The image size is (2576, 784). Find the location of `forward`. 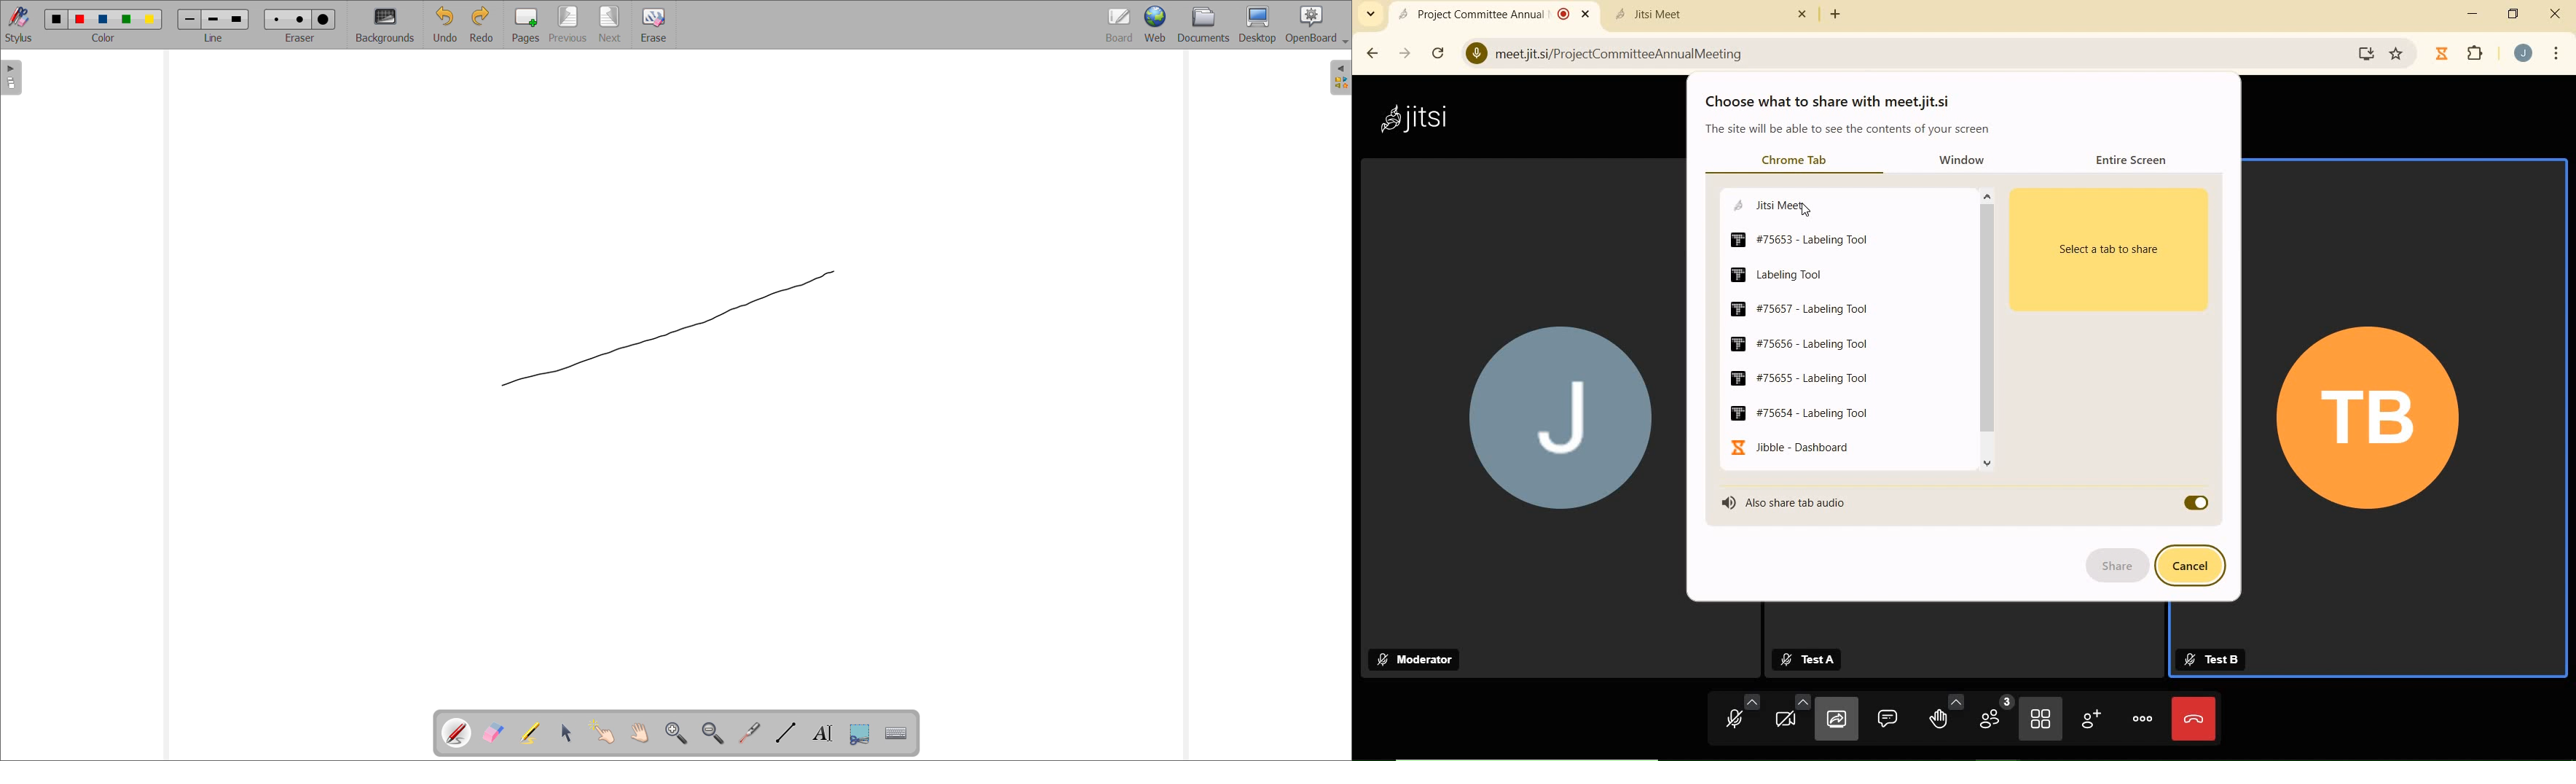

forward is located at coordinates (1406, 54).